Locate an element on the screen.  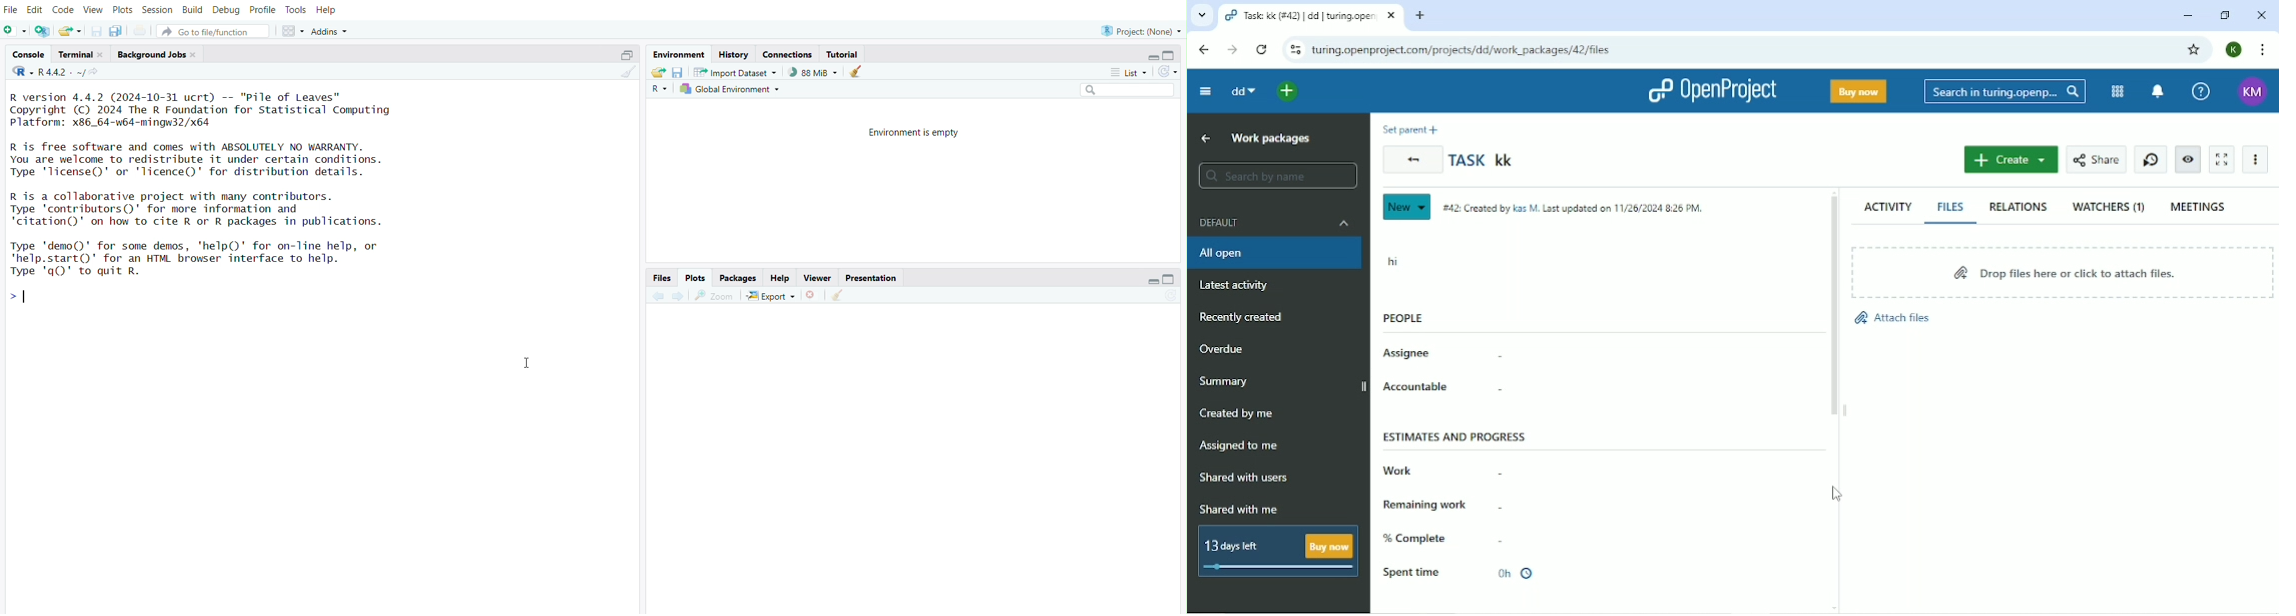
save workspace as is located at coordinates (678, 72).